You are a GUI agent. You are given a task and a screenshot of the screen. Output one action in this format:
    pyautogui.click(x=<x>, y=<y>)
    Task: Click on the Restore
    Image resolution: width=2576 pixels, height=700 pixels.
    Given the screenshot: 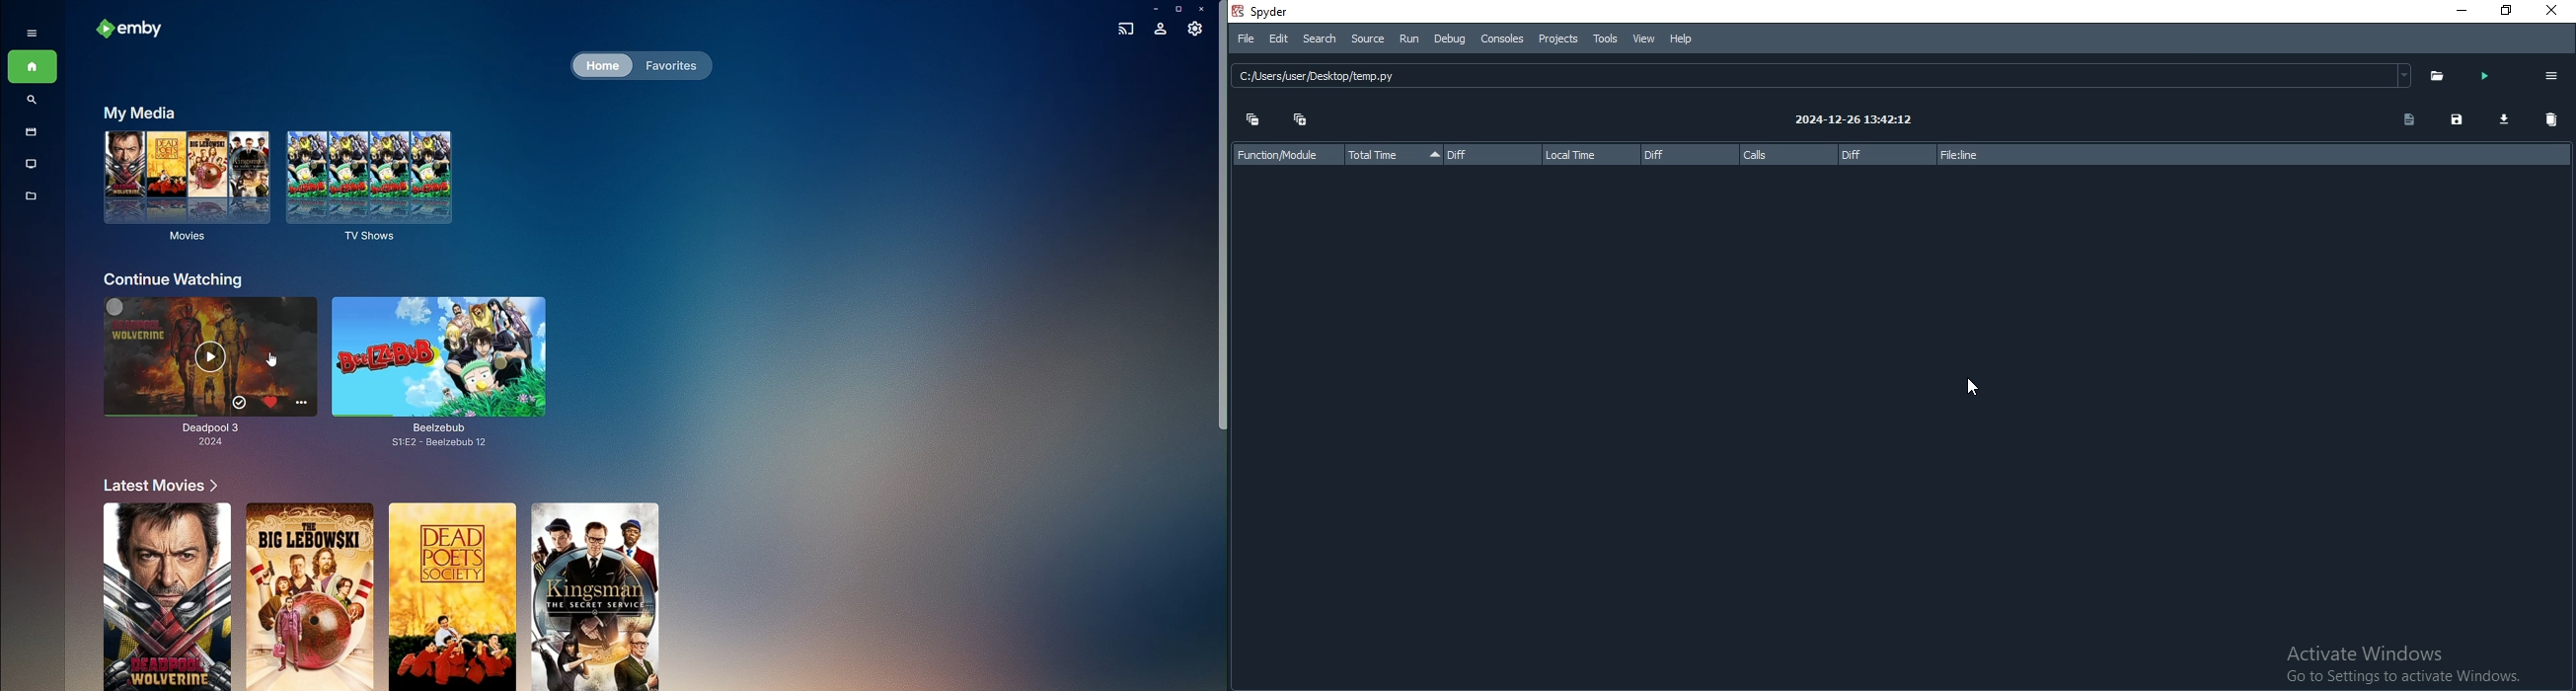 What is the action you would take?
    pyautogui.click(x=2499, y=10)
    